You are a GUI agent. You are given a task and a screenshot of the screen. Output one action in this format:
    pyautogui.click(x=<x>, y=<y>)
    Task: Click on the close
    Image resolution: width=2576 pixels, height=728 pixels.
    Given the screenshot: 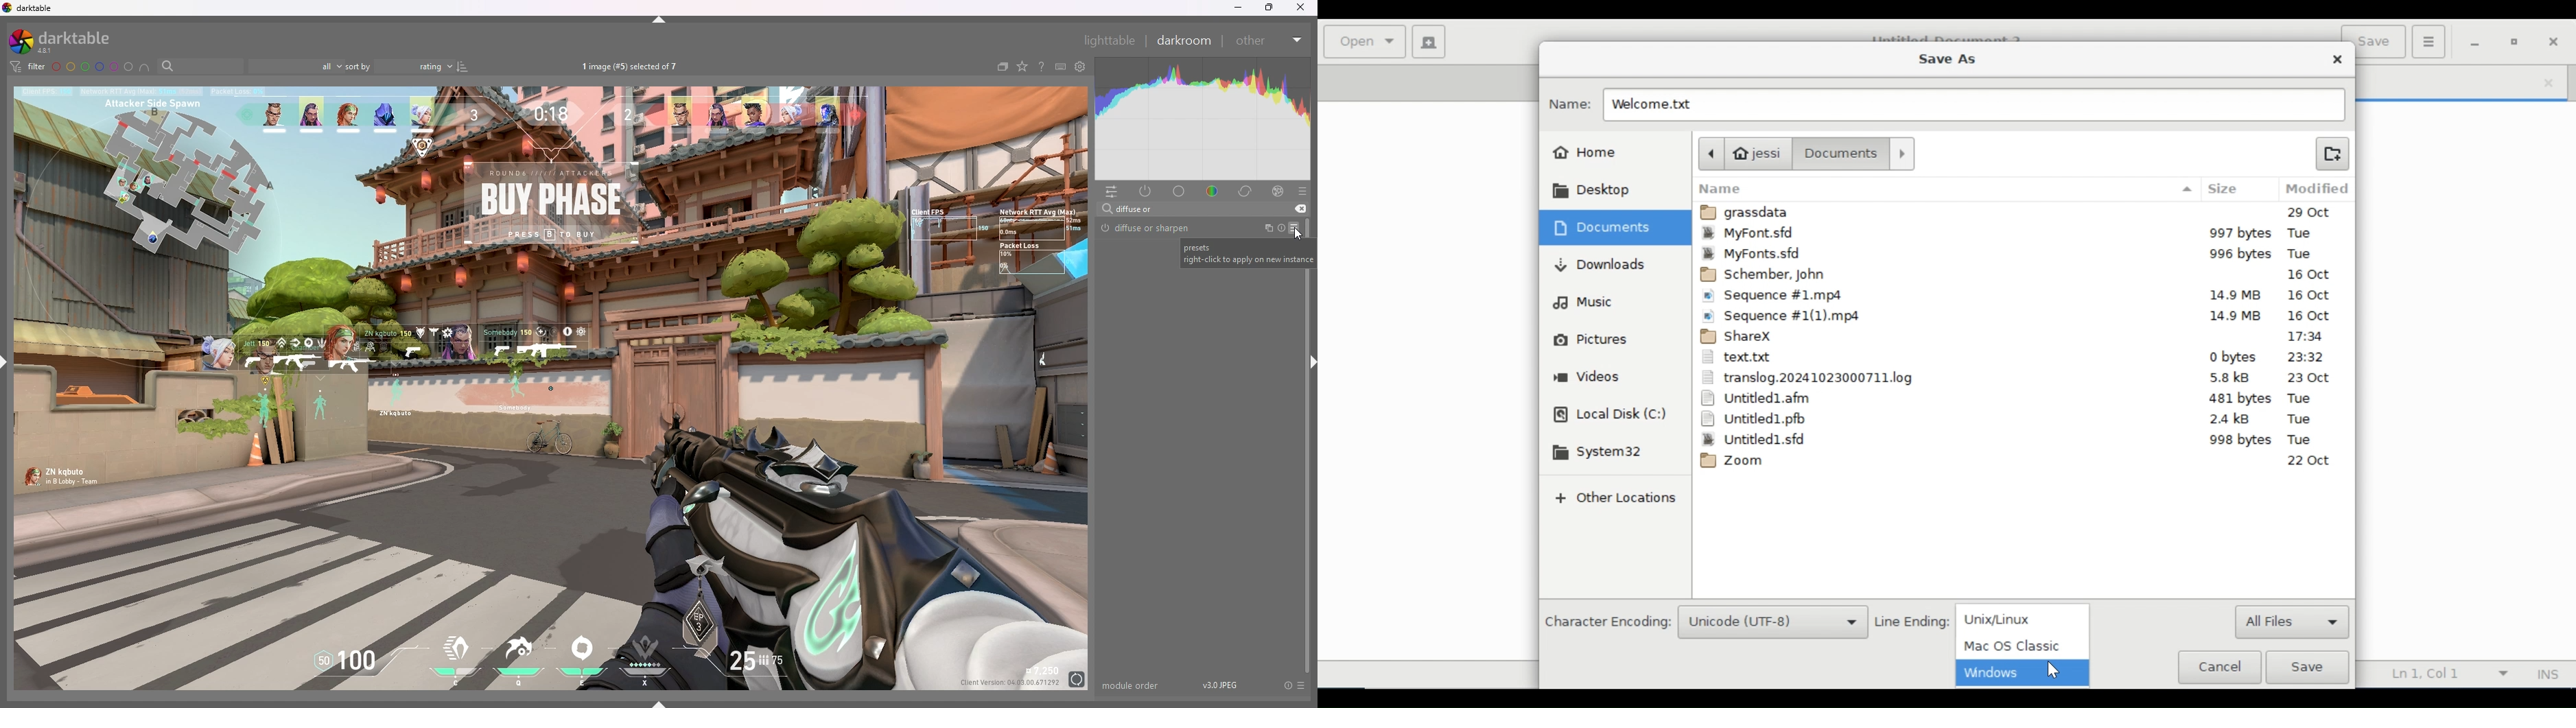 What is the action you would take?
    pyautogui.click(x=1301, y=8)
    